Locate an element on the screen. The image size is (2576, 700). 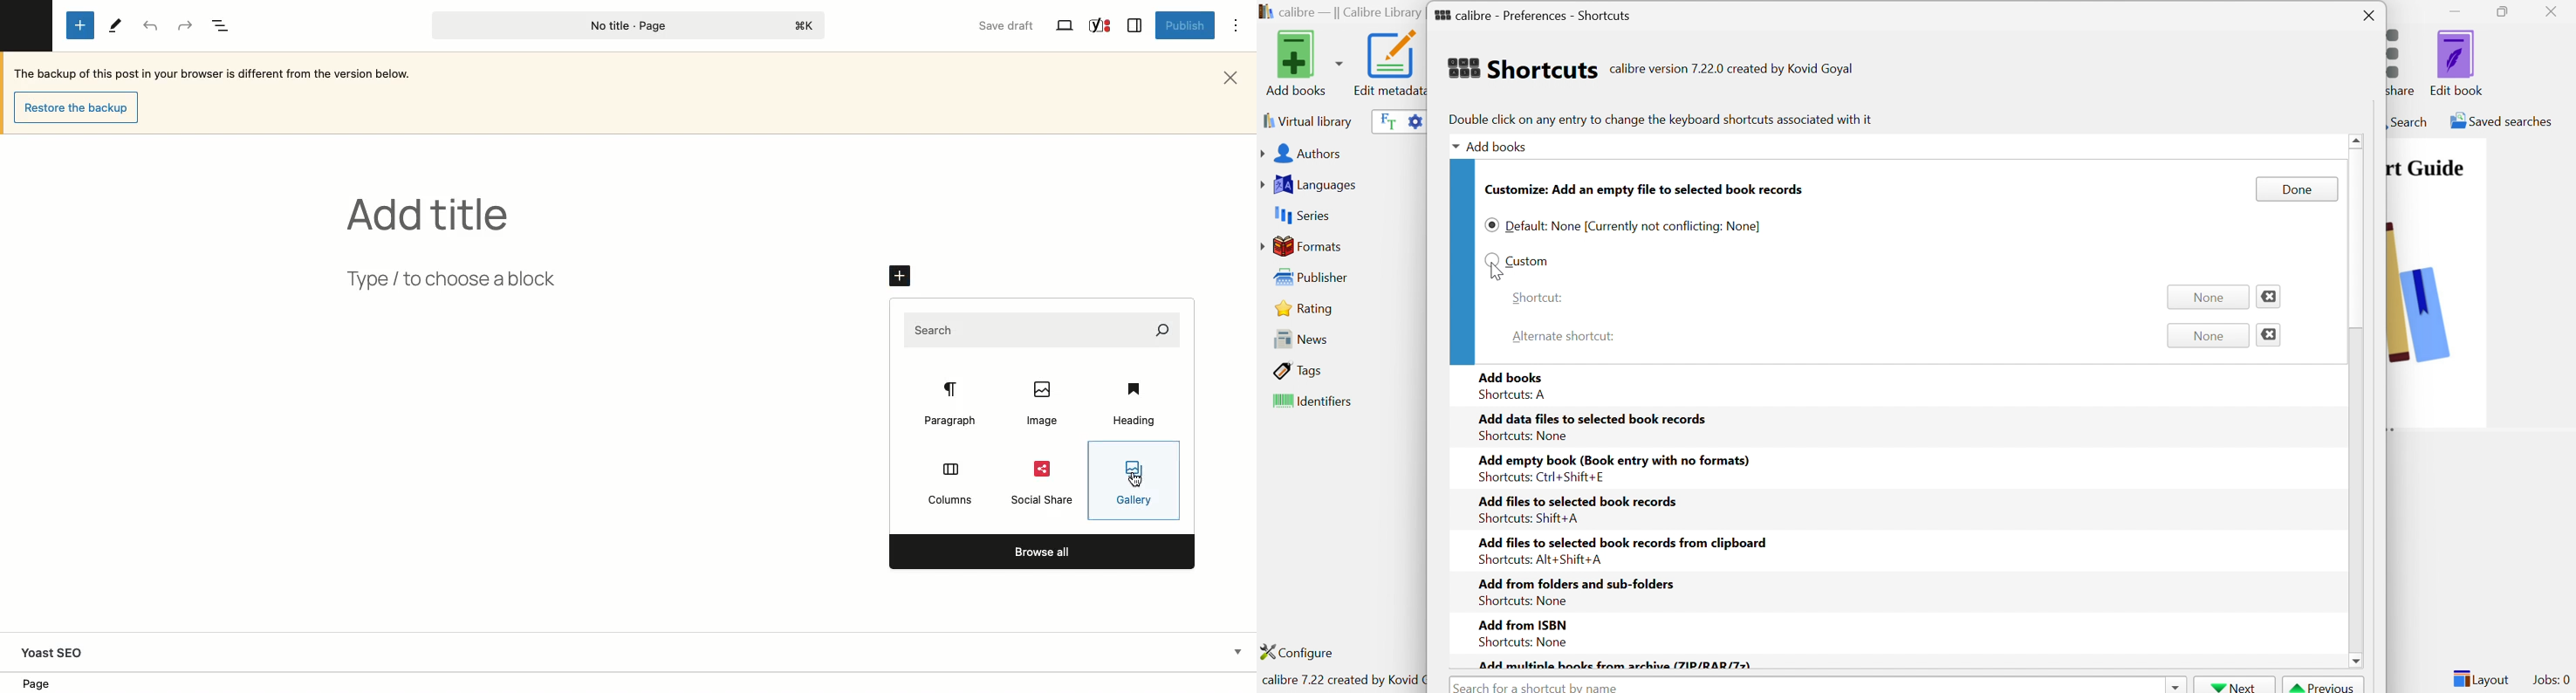
Rating is located at coordinates (1306, 308).